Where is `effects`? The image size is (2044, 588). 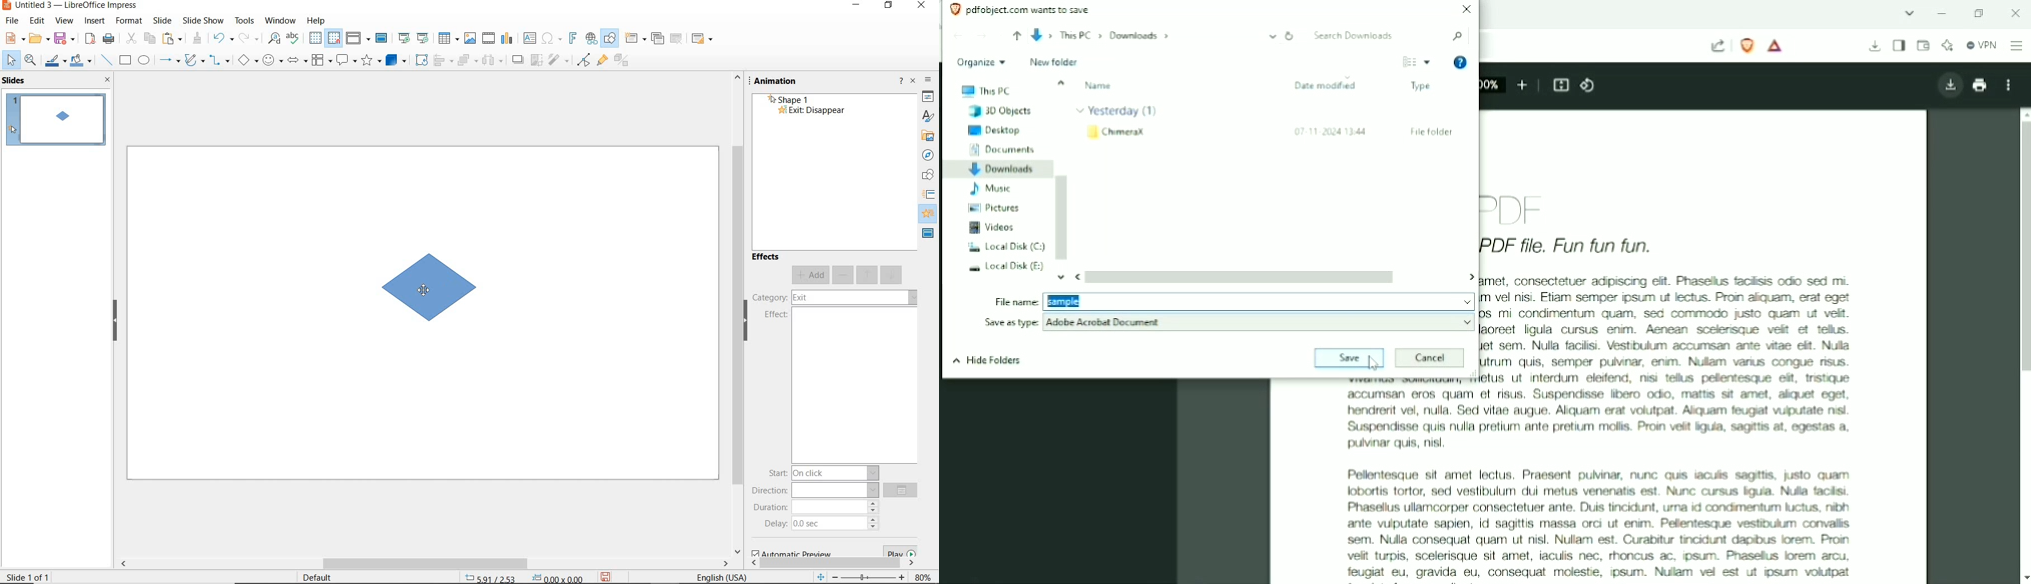 effects is located at coordinates (767, 256).